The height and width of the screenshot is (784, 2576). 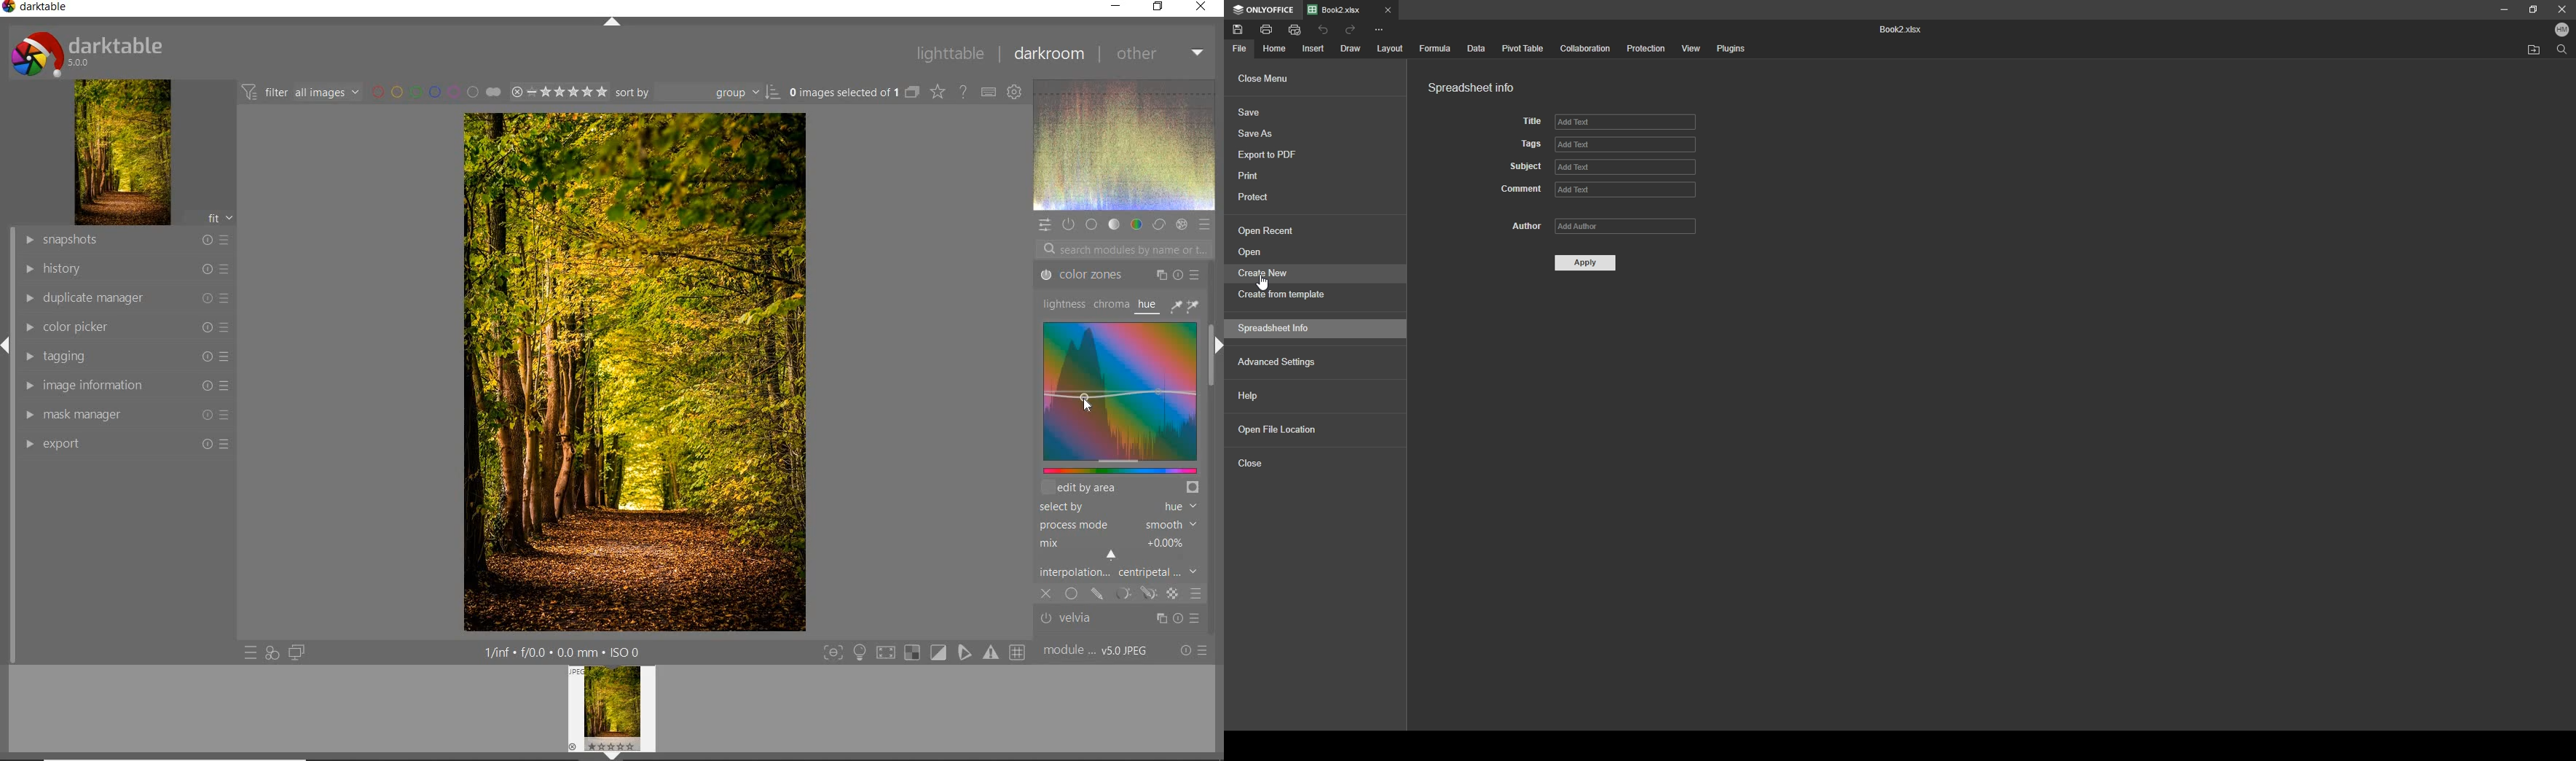 What do you see at coordinates (125, 357) in the screenshot?
I see `TAGGING` at bounding box center [125, 357].